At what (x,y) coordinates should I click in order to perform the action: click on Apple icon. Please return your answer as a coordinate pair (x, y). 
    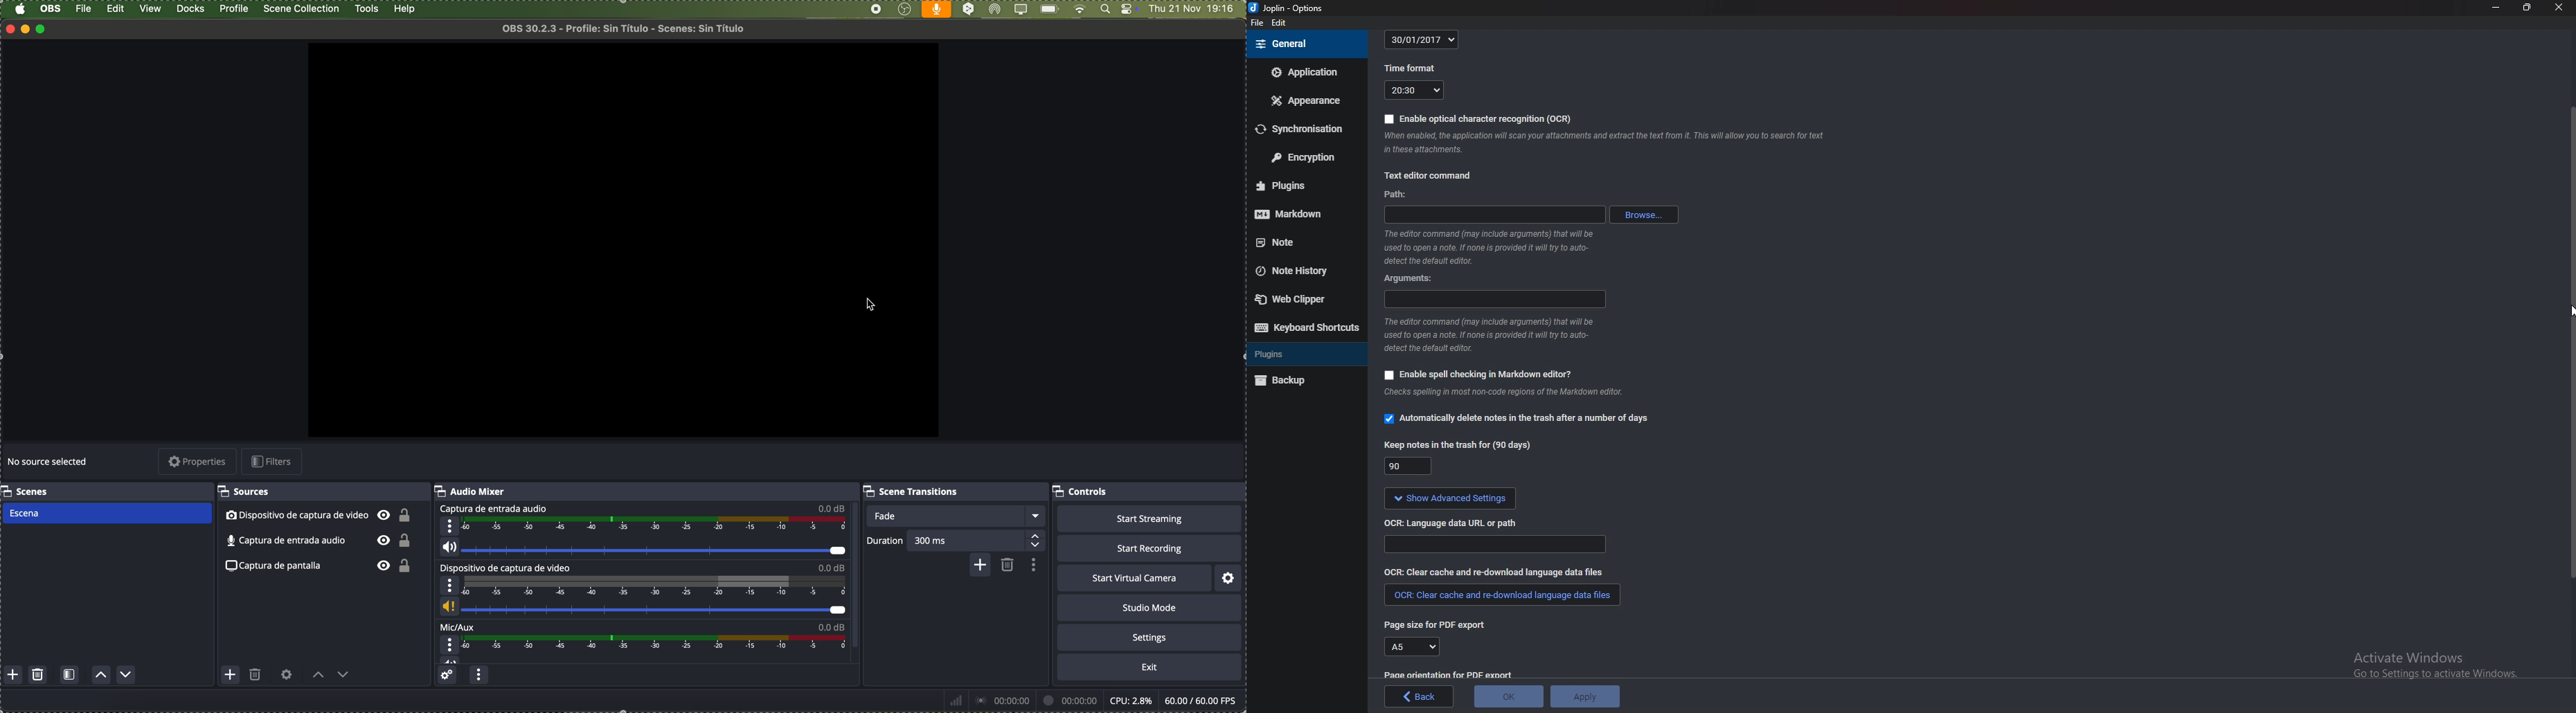
    Looking at the image, I should click on (19, 9).